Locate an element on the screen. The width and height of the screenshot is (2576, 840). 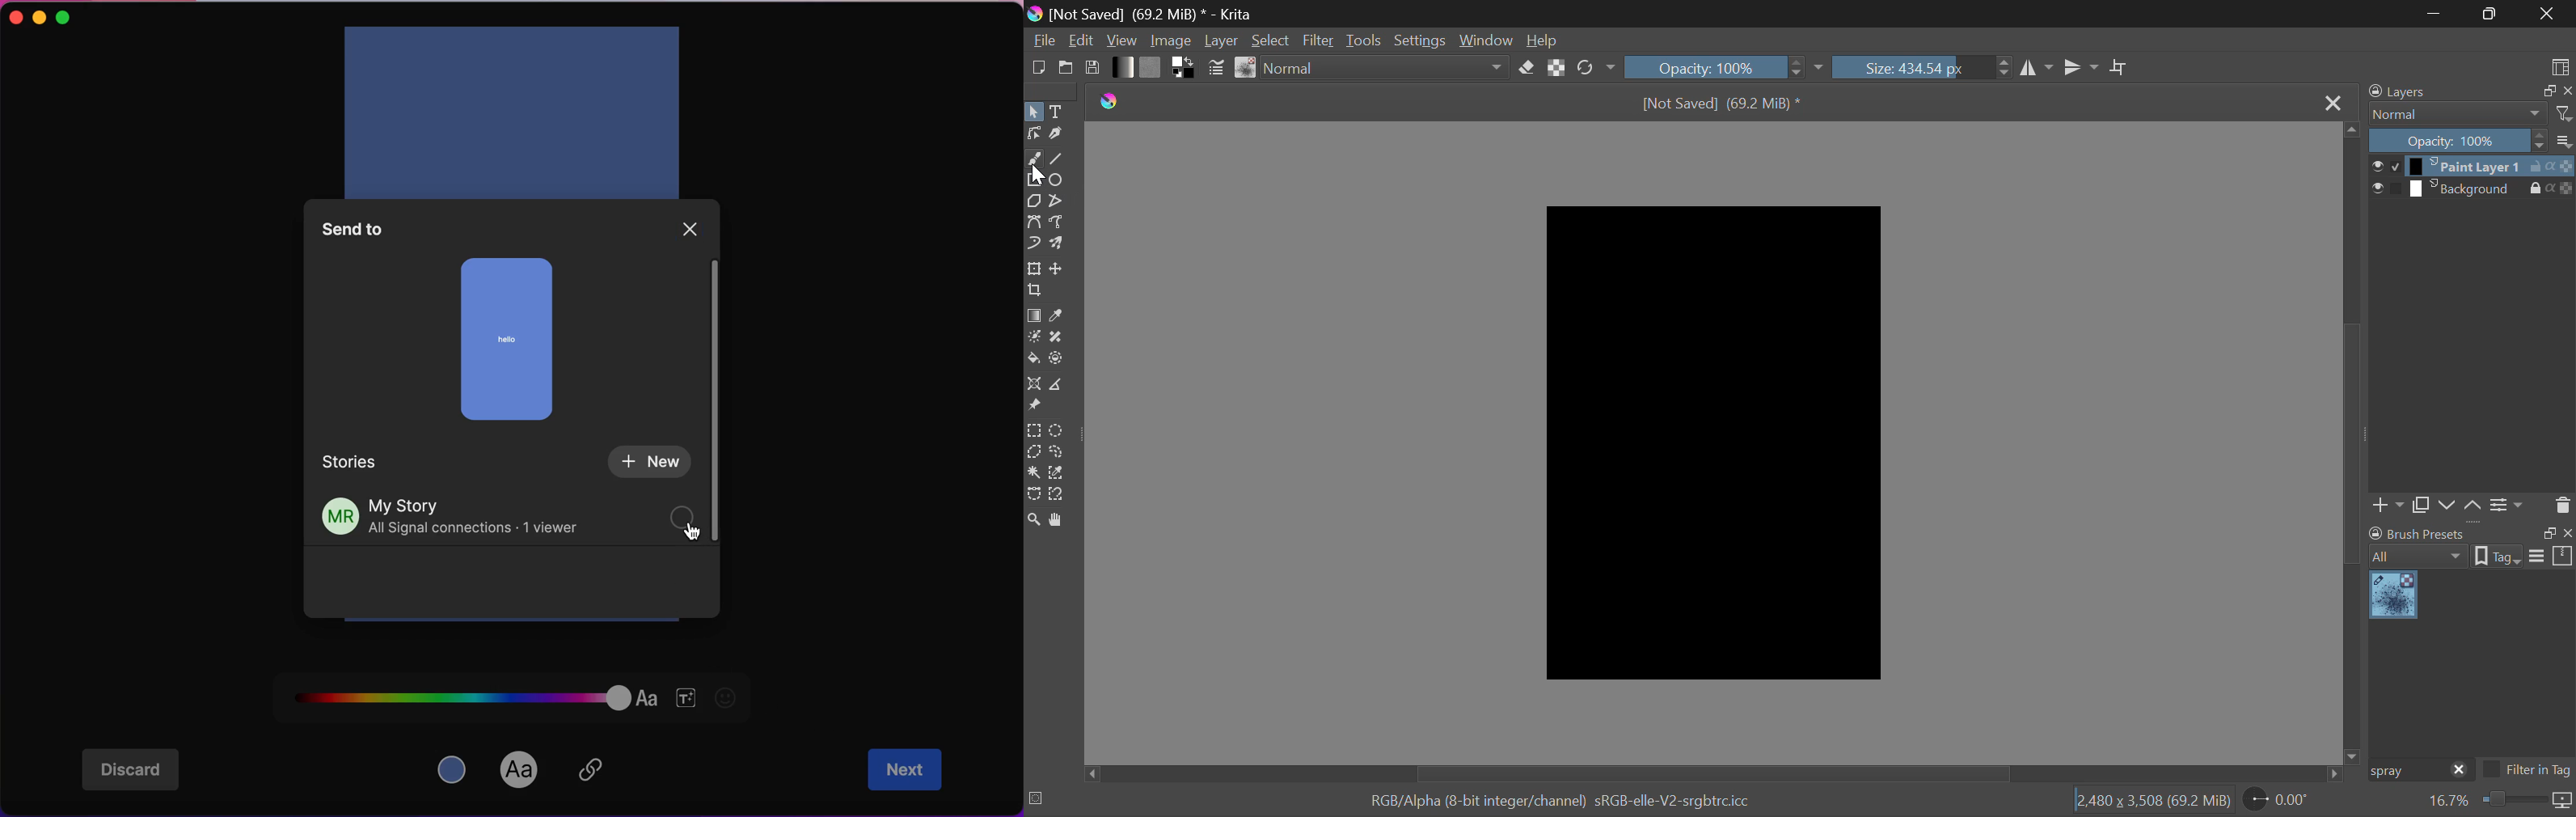
Magnetic Selection is located at coordinates (1062, 495).